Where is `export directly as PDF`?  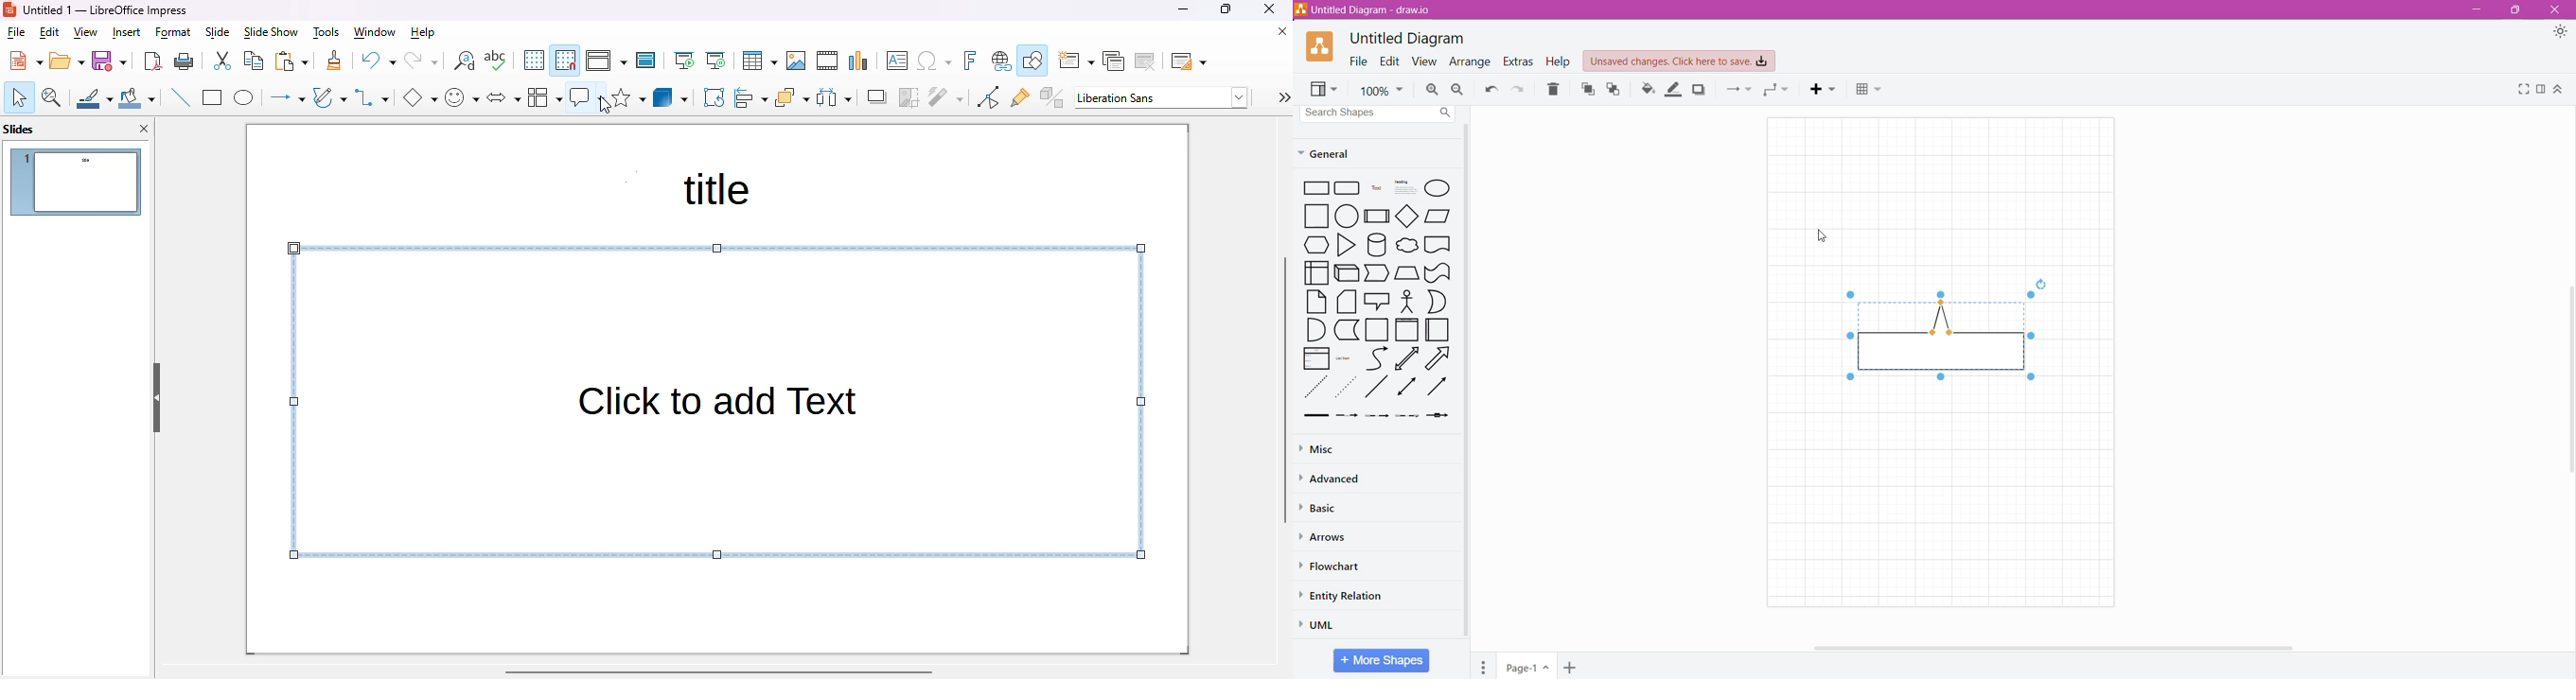
export directly as PDF is located at coordinates (154, 61).